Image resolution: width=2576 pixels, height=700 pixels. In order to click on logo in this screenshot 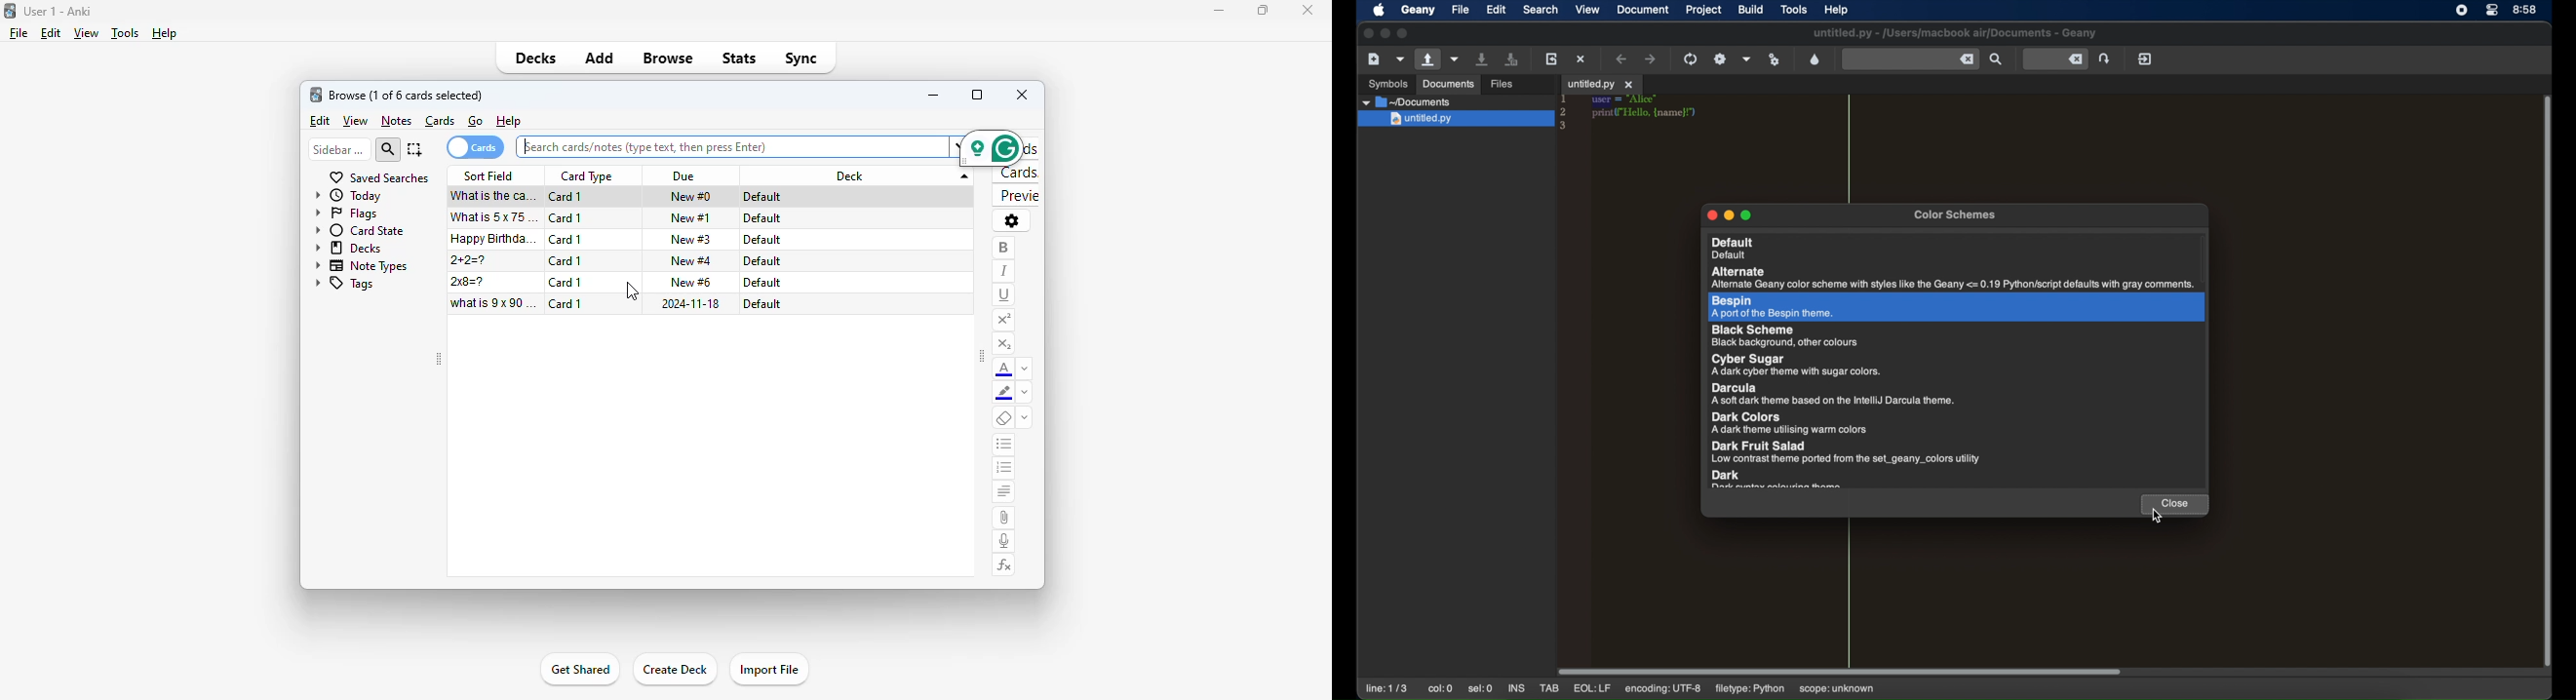, I will do `click(10, 10)`.